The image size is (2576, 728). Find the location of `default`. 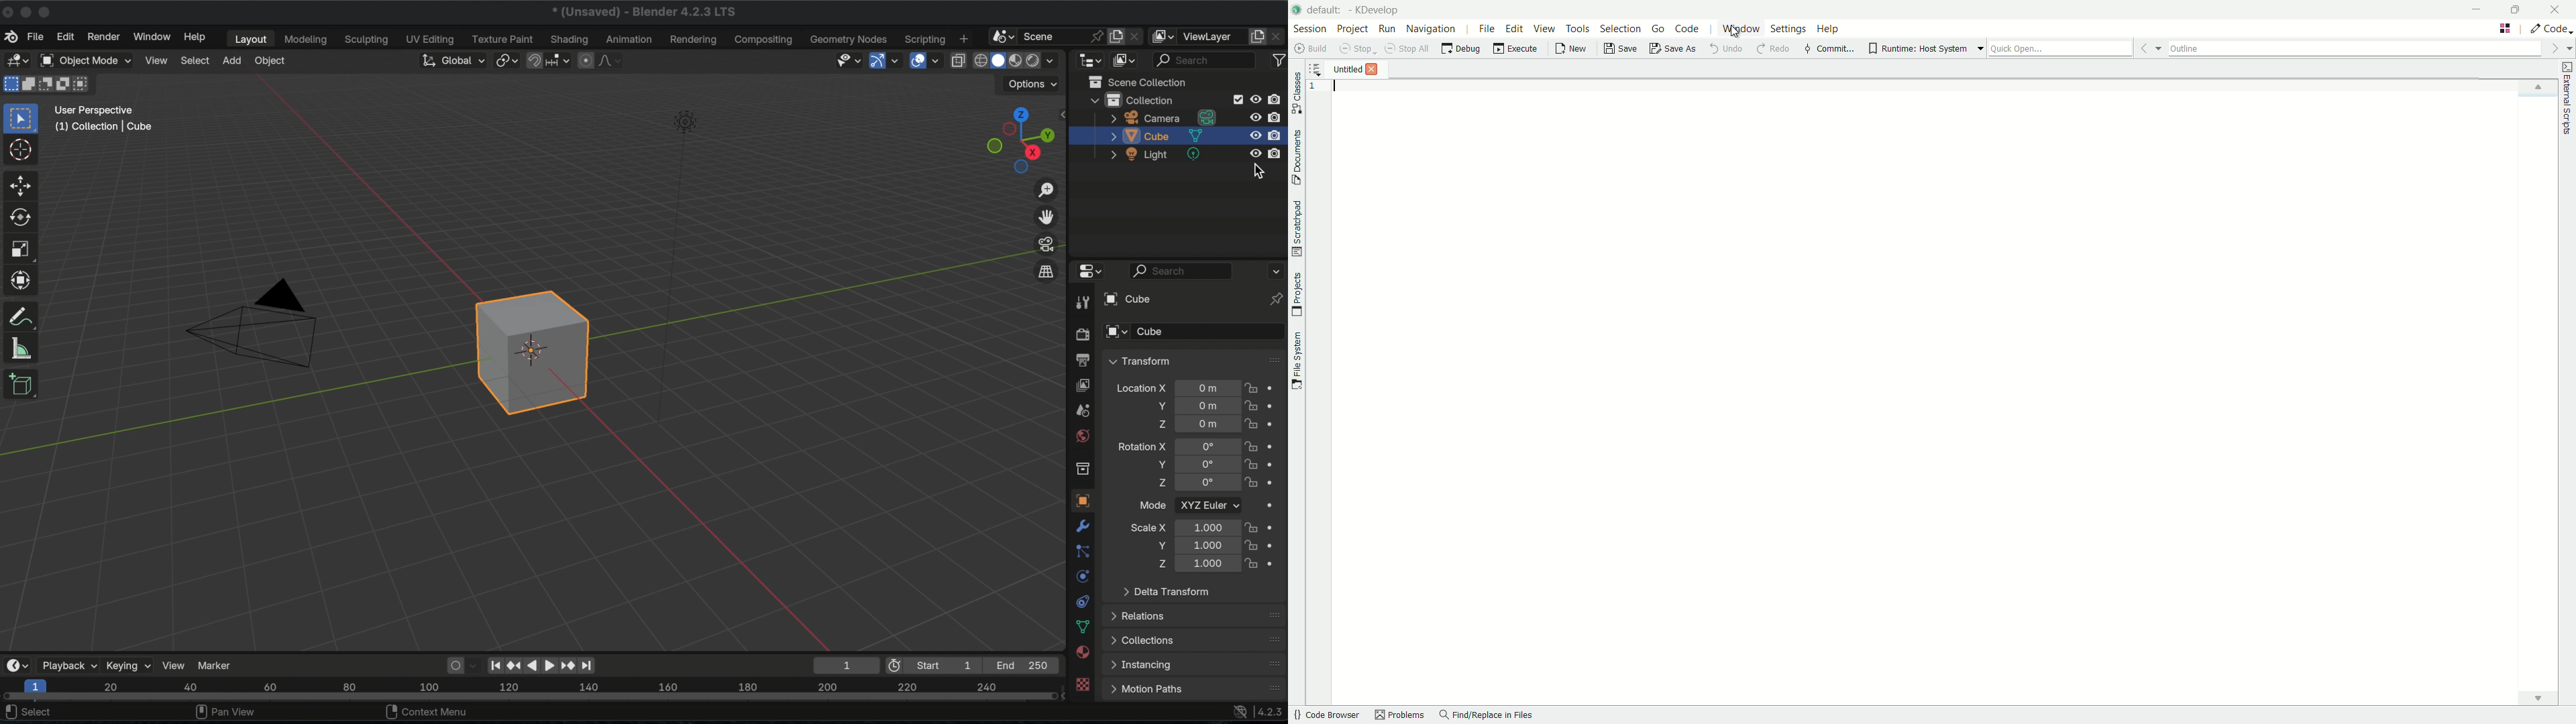

default is located at coordinates (1328, 10).